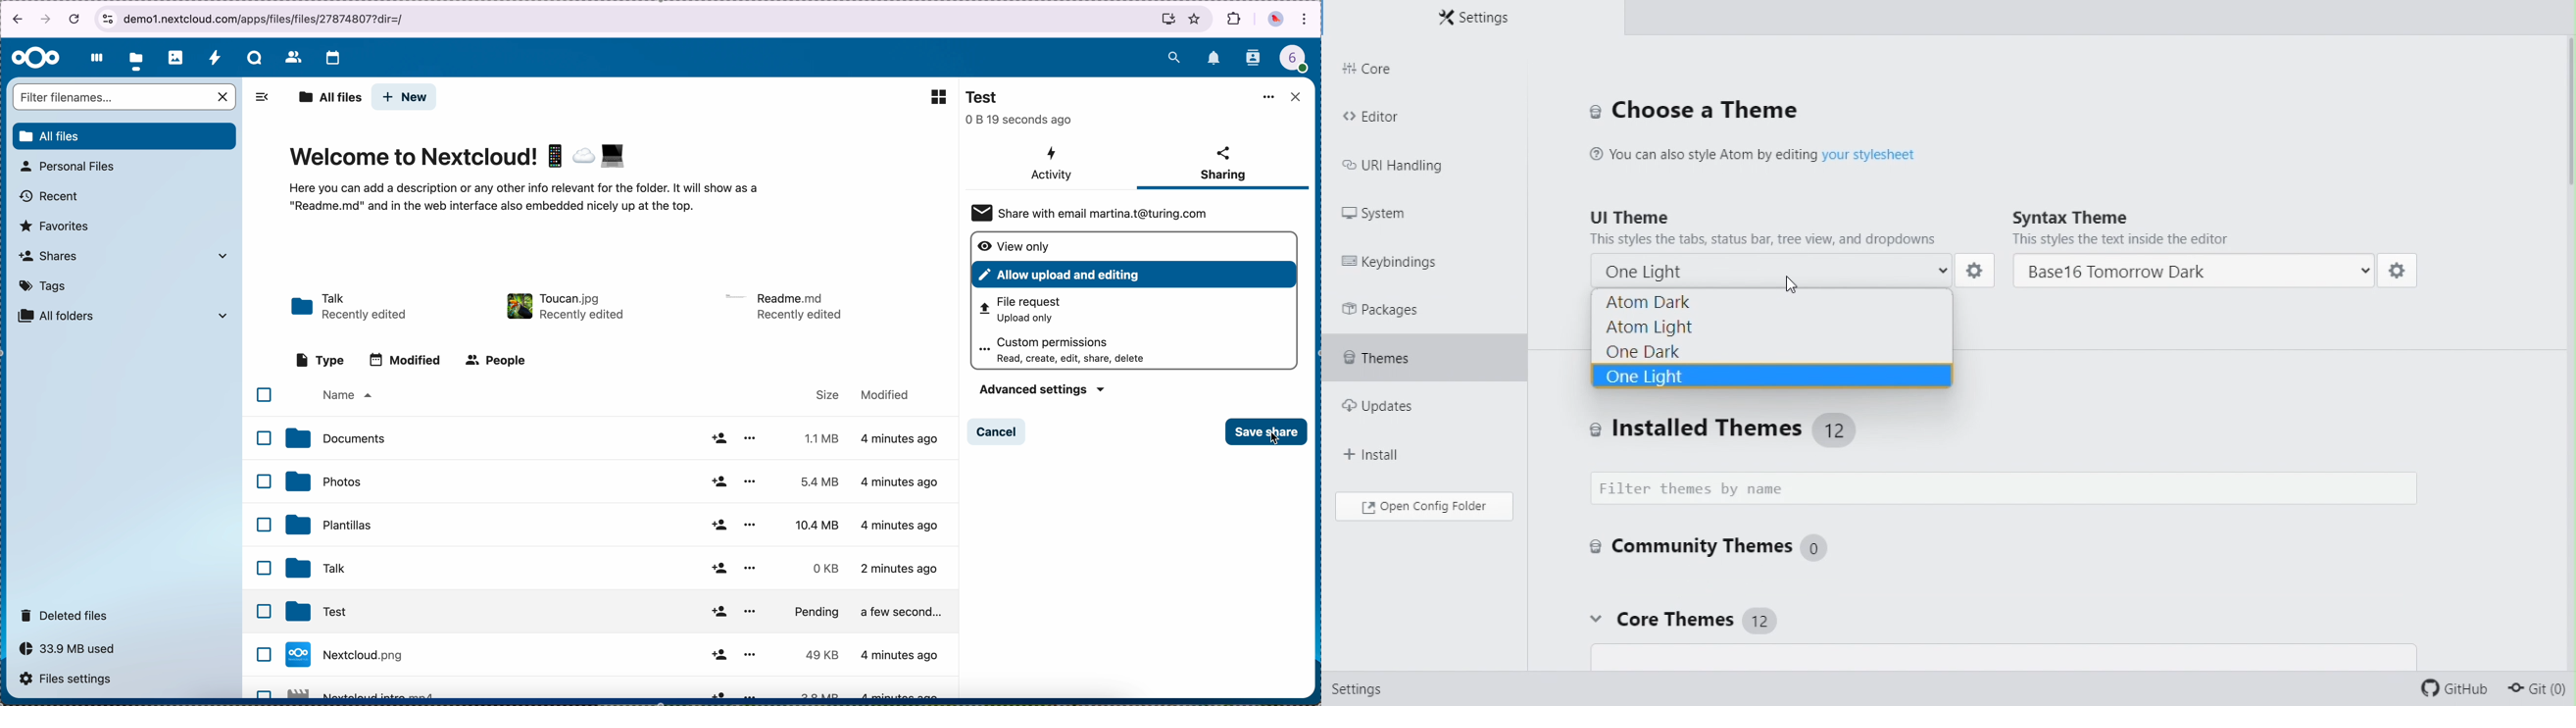  Describe the element at coordinates (891, 396) in the screenshot. I see `modified` at that location.